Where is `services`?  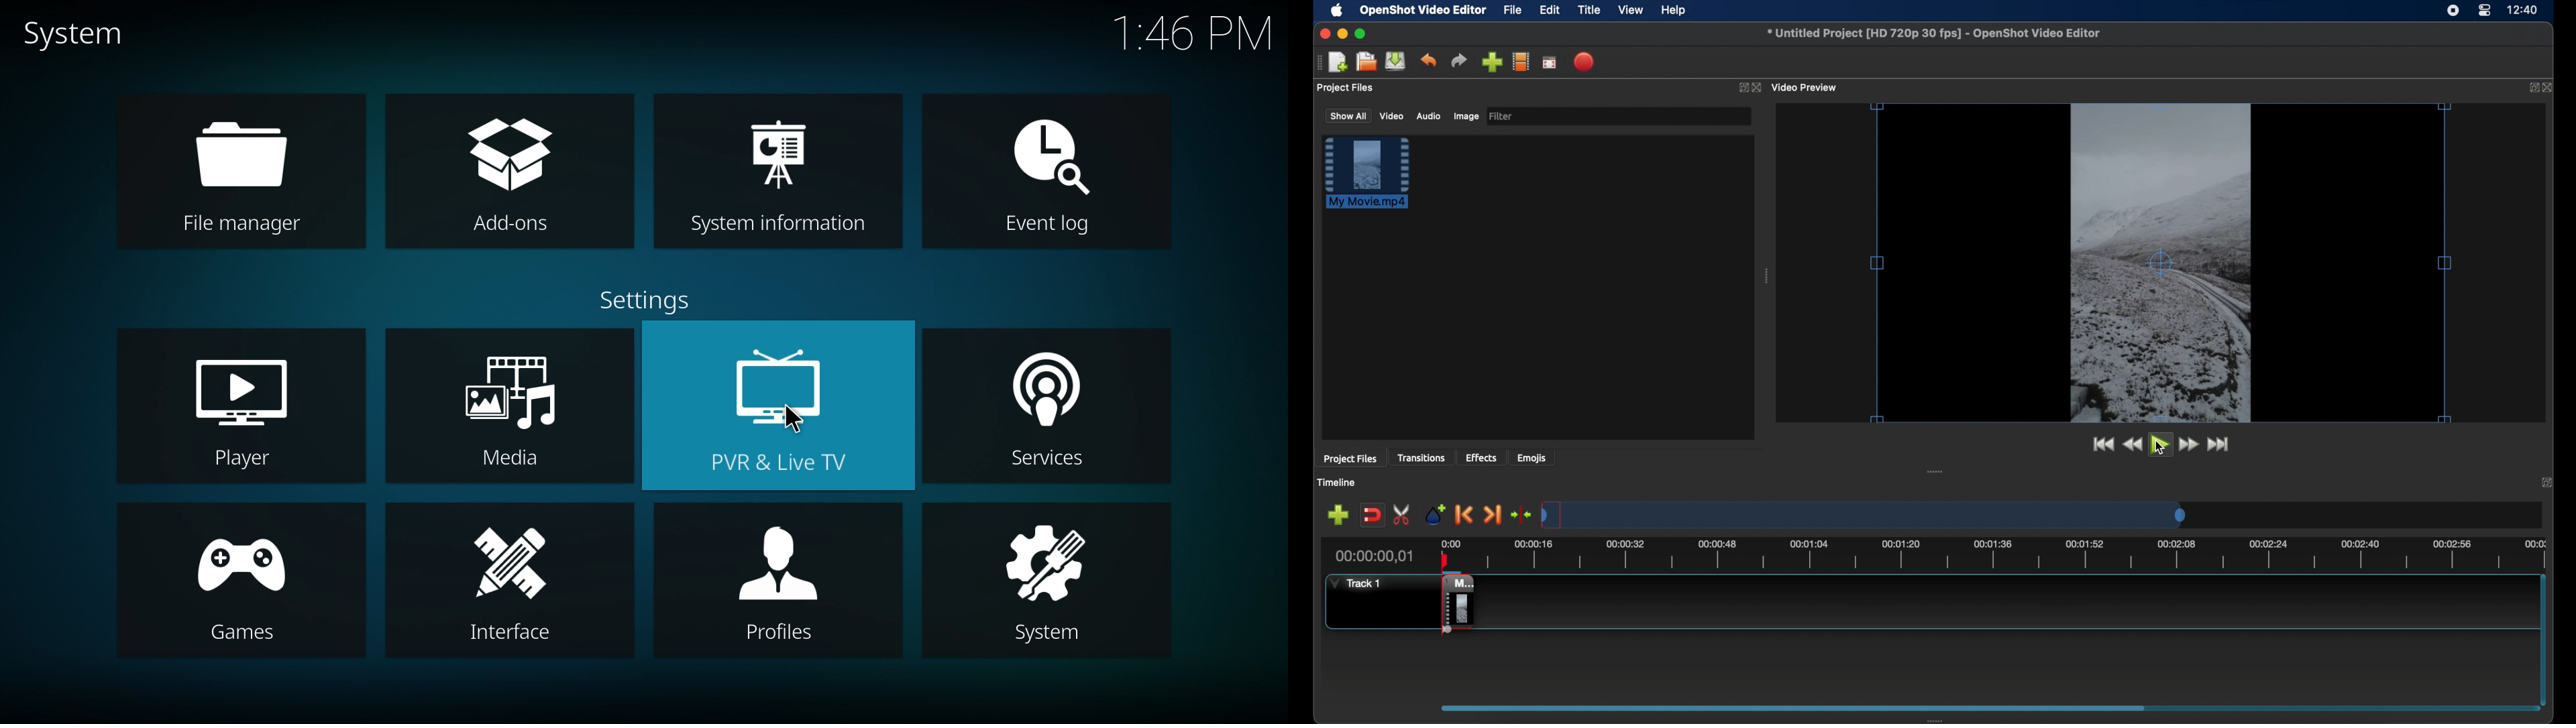 services is located at coordinates (1046, 406).